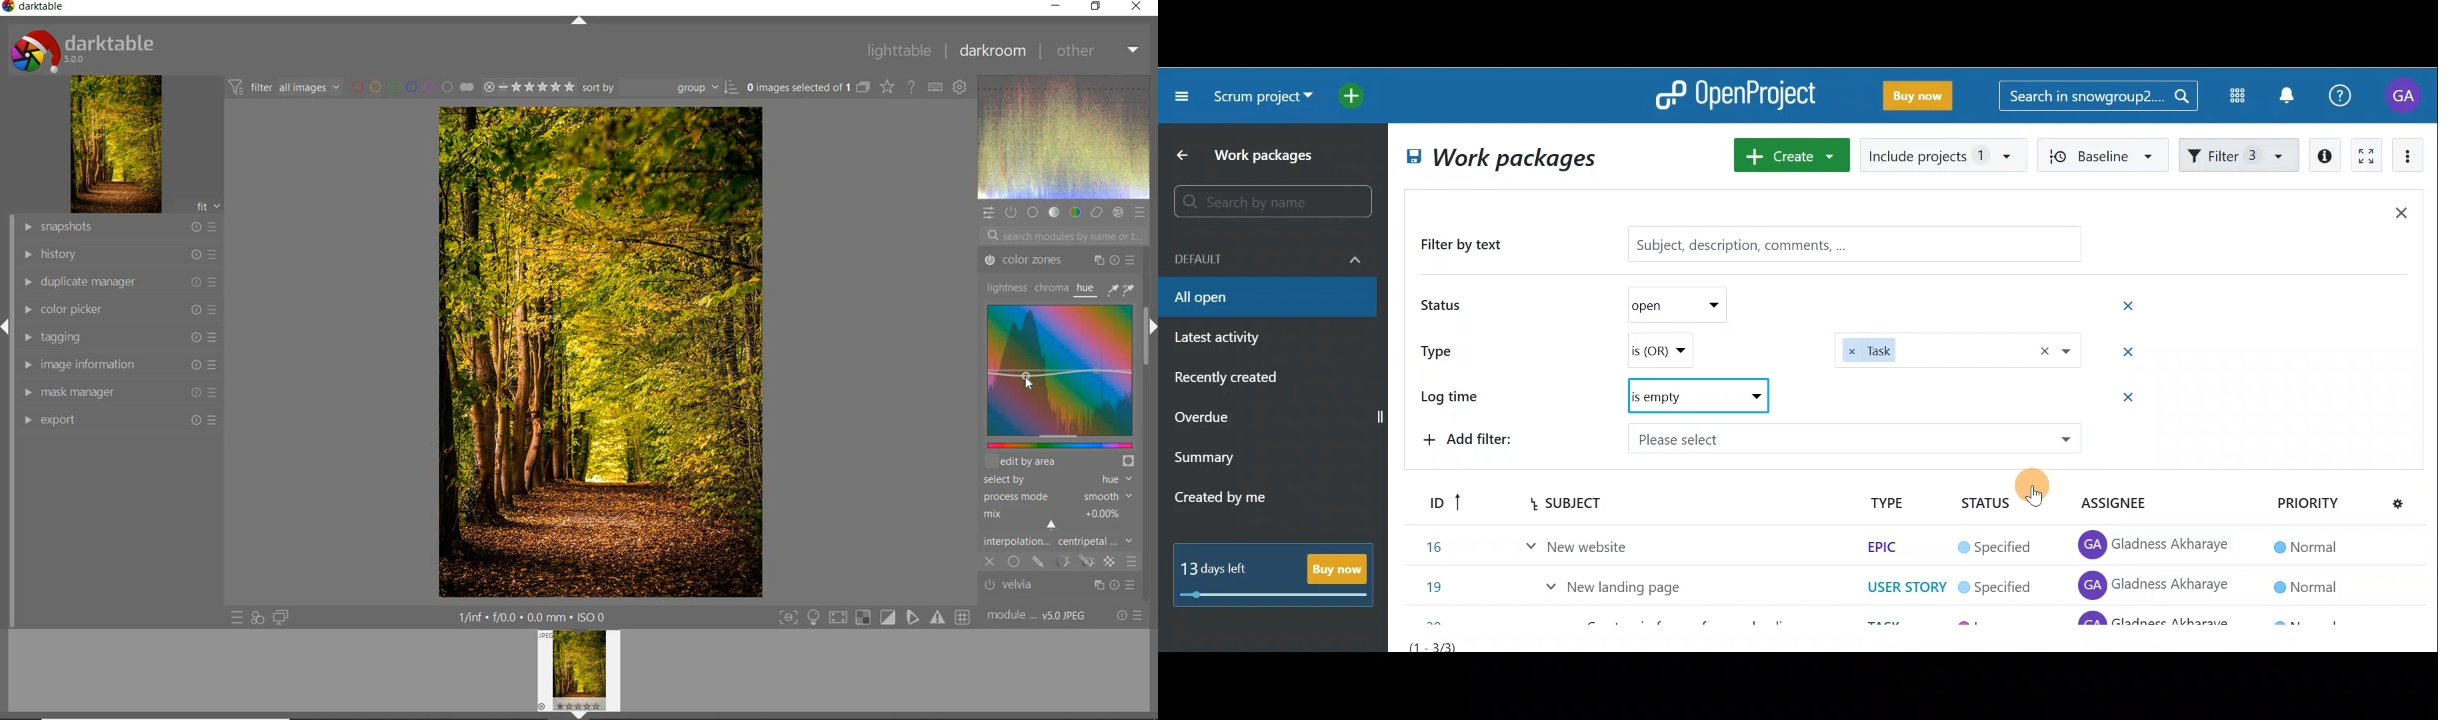  What do you see at coordinates (1057, 479) in the screenshot?
I see `select by hue` at bounding box center [1057, 479].